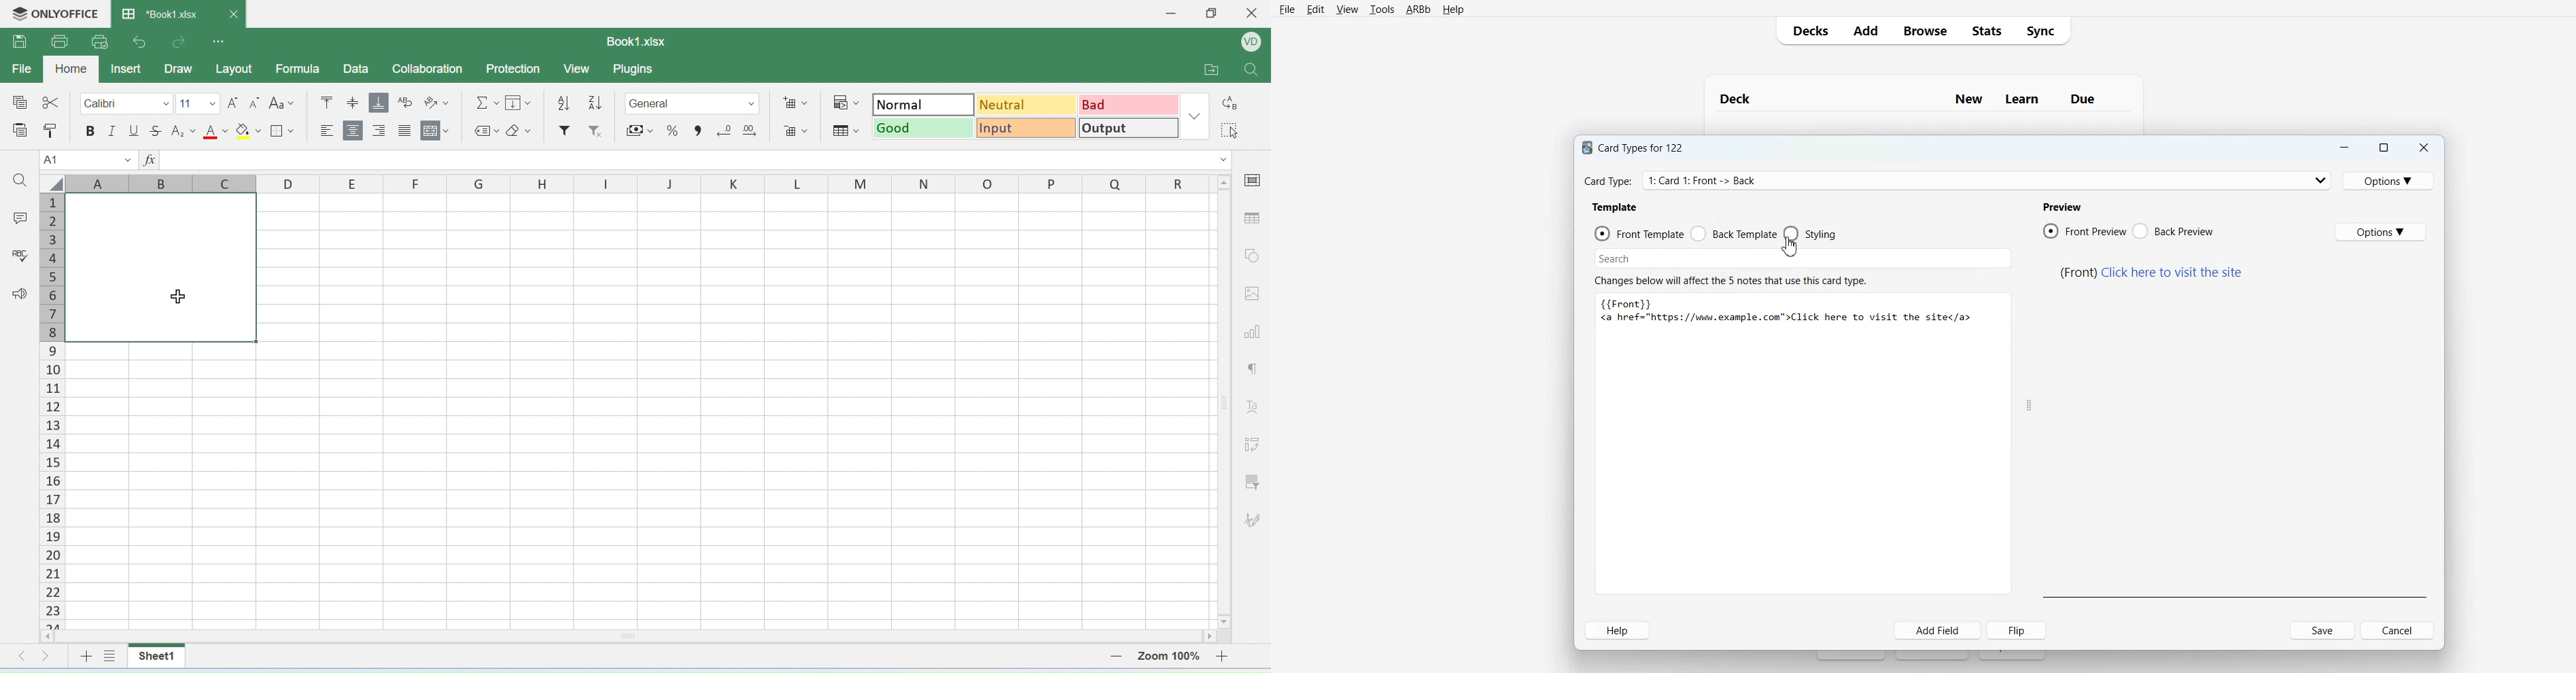  Describe the element at coordinates (52, 183) in the screenshot. I see `select all cells` at that location.